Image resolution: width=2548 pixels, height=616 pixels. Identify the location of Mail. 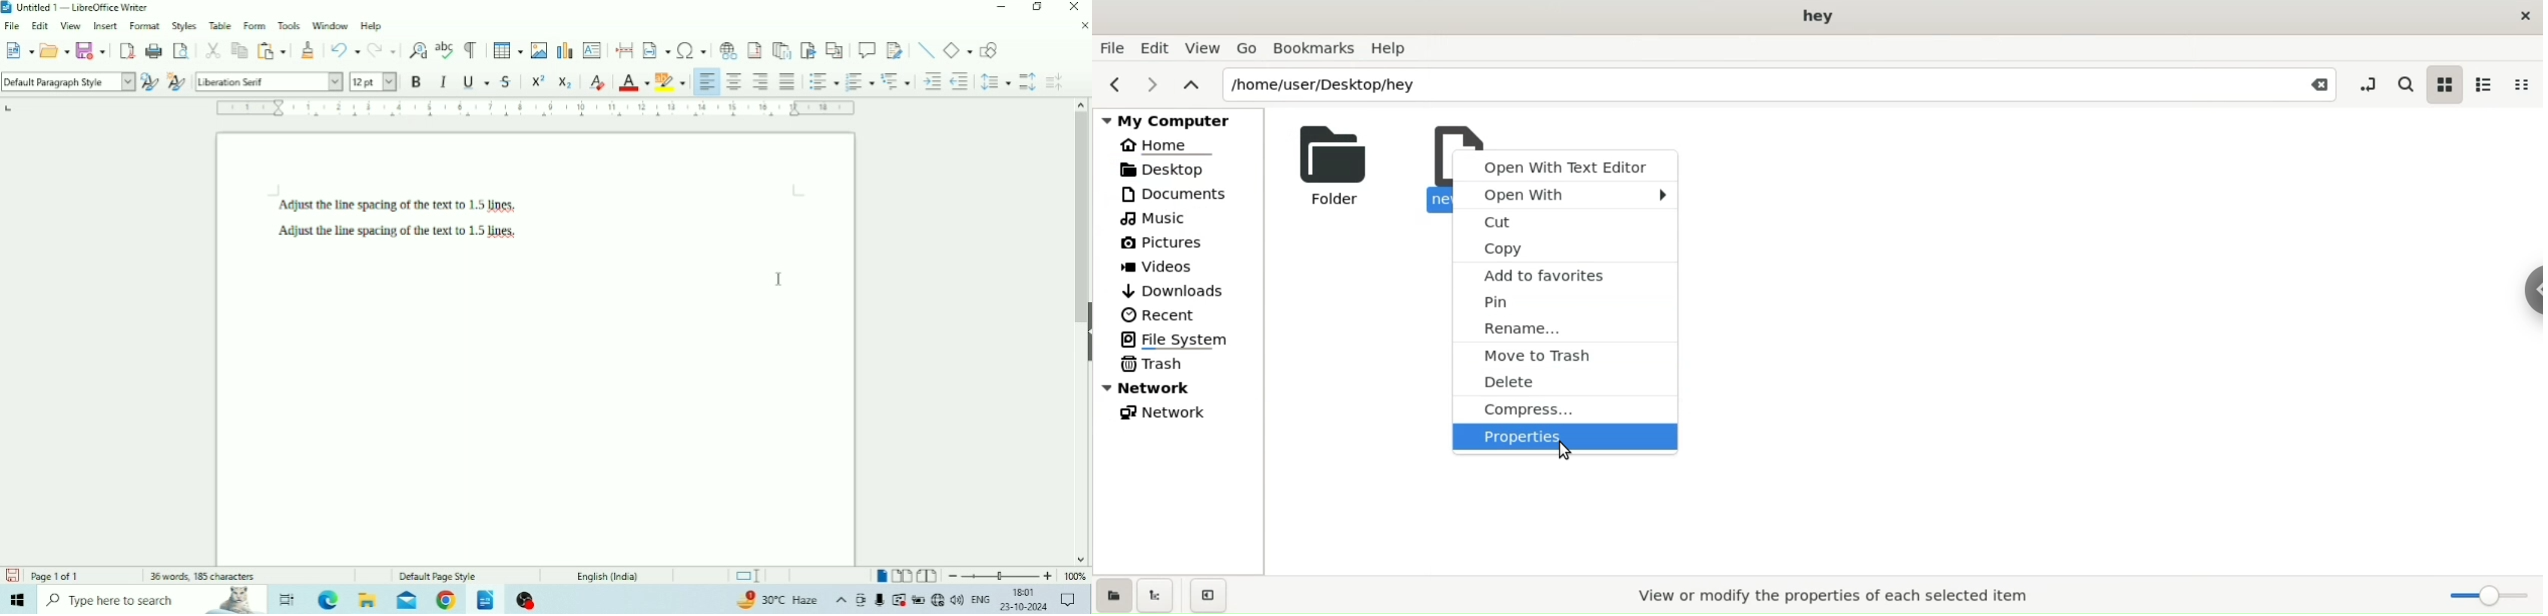
(408, 600).